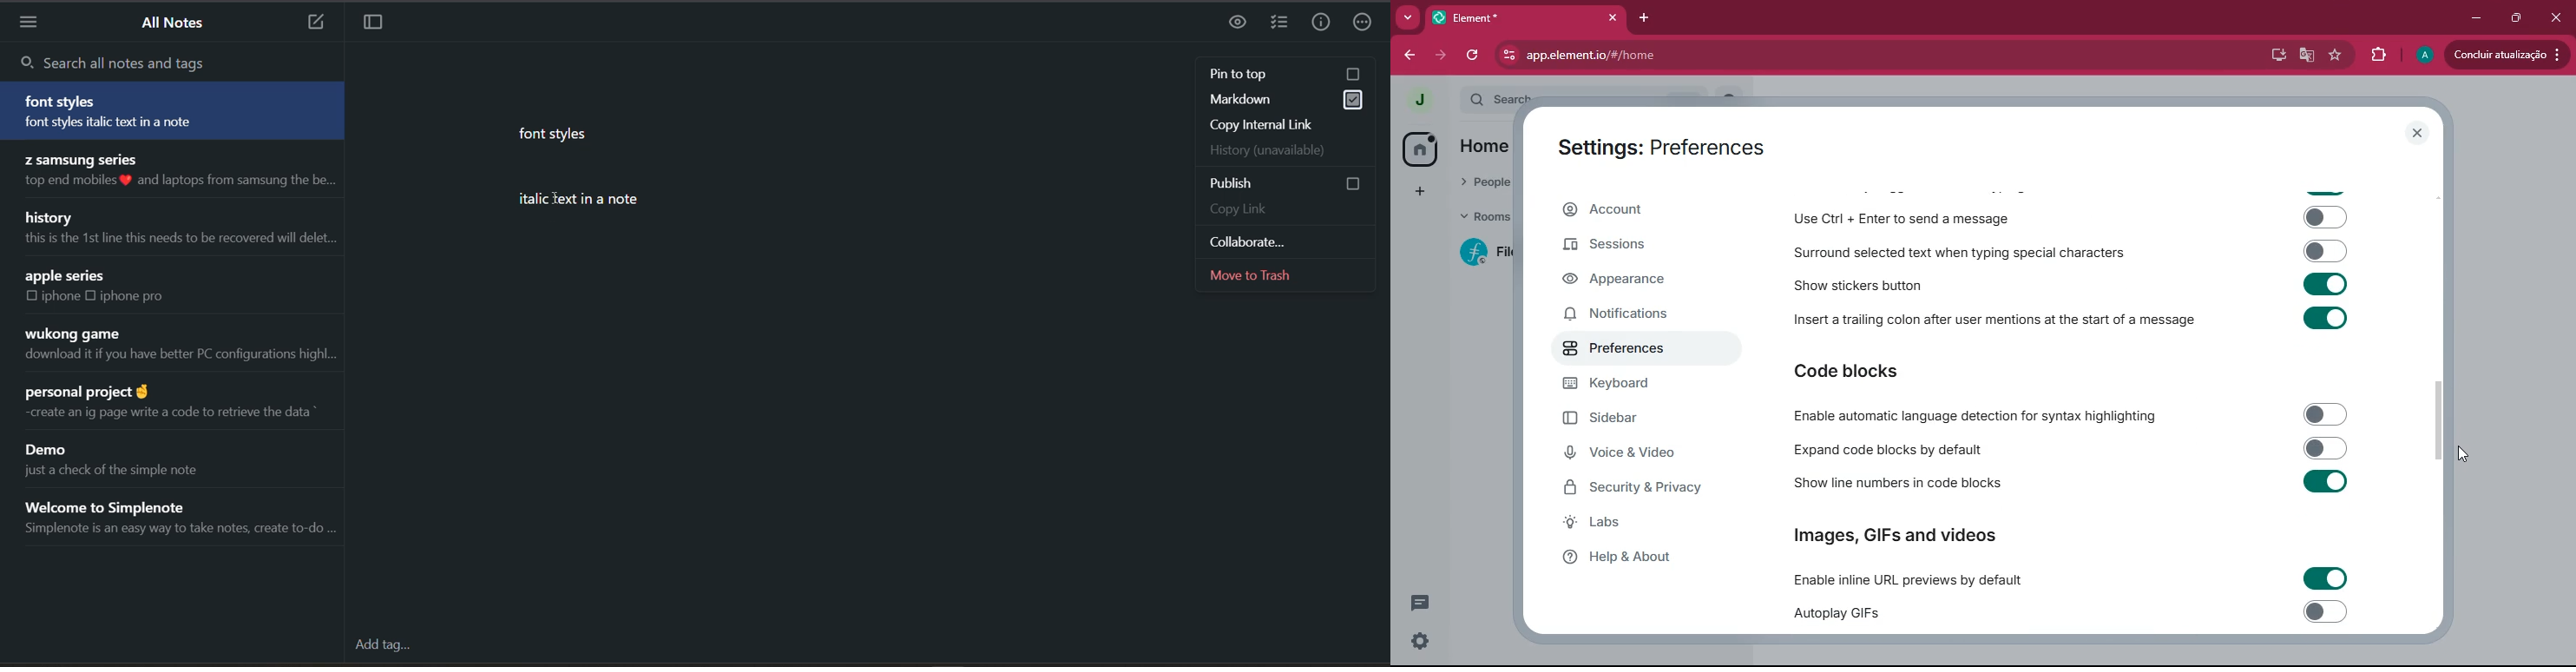 The image size is (2576, 672). I want to click on home, so click(1418, 149).